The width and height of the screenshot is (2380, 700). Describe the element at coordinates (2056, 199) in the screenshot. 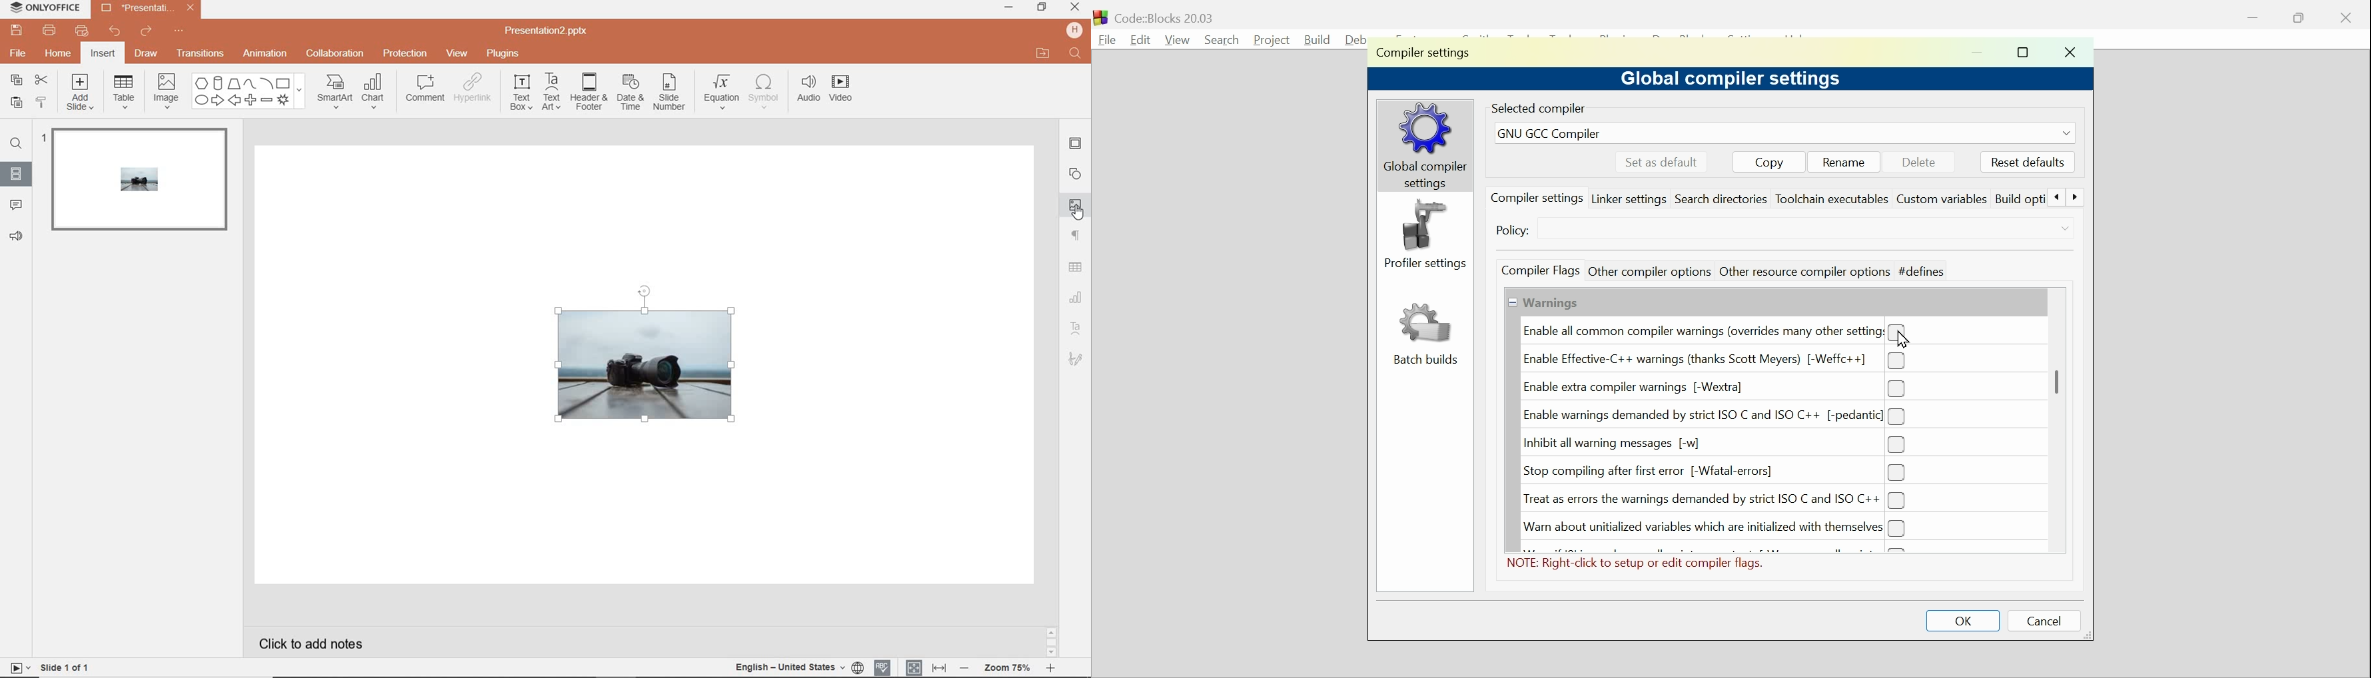

I see `Back` at that location.